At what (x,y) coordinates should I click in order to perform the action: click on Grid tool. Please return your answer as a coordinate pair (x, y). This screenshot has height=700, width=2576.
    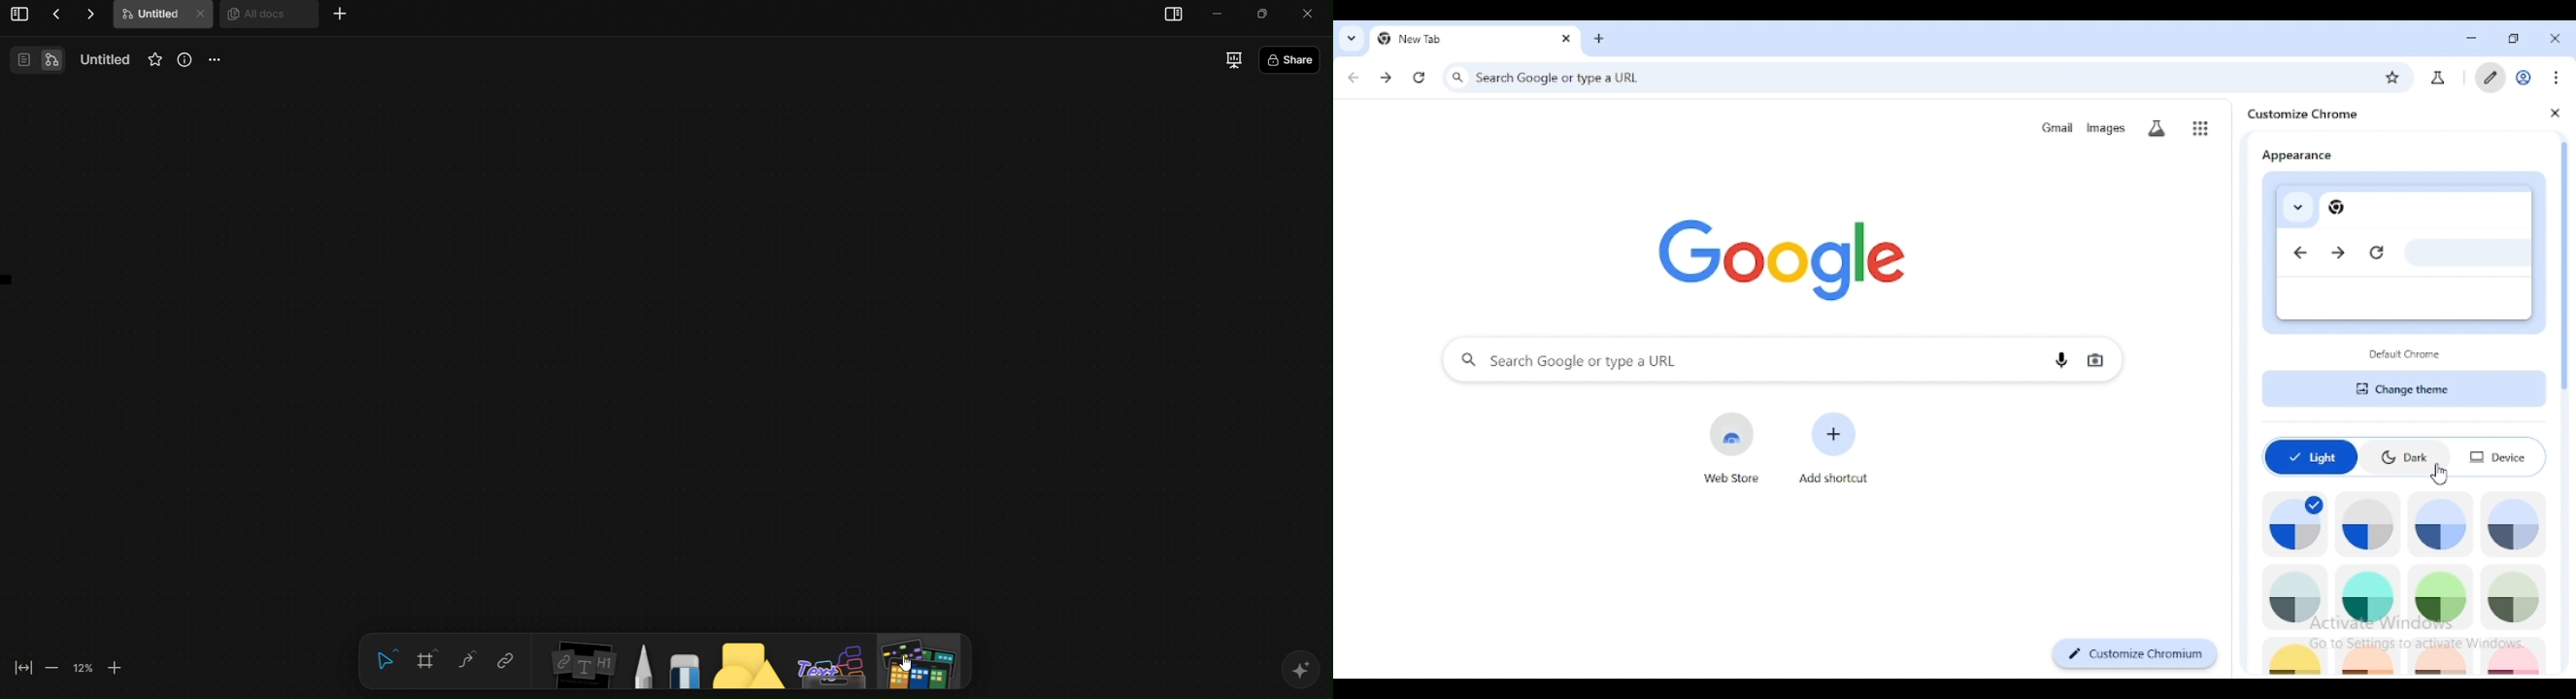
    Looking at the image, I should click on (426, 661).